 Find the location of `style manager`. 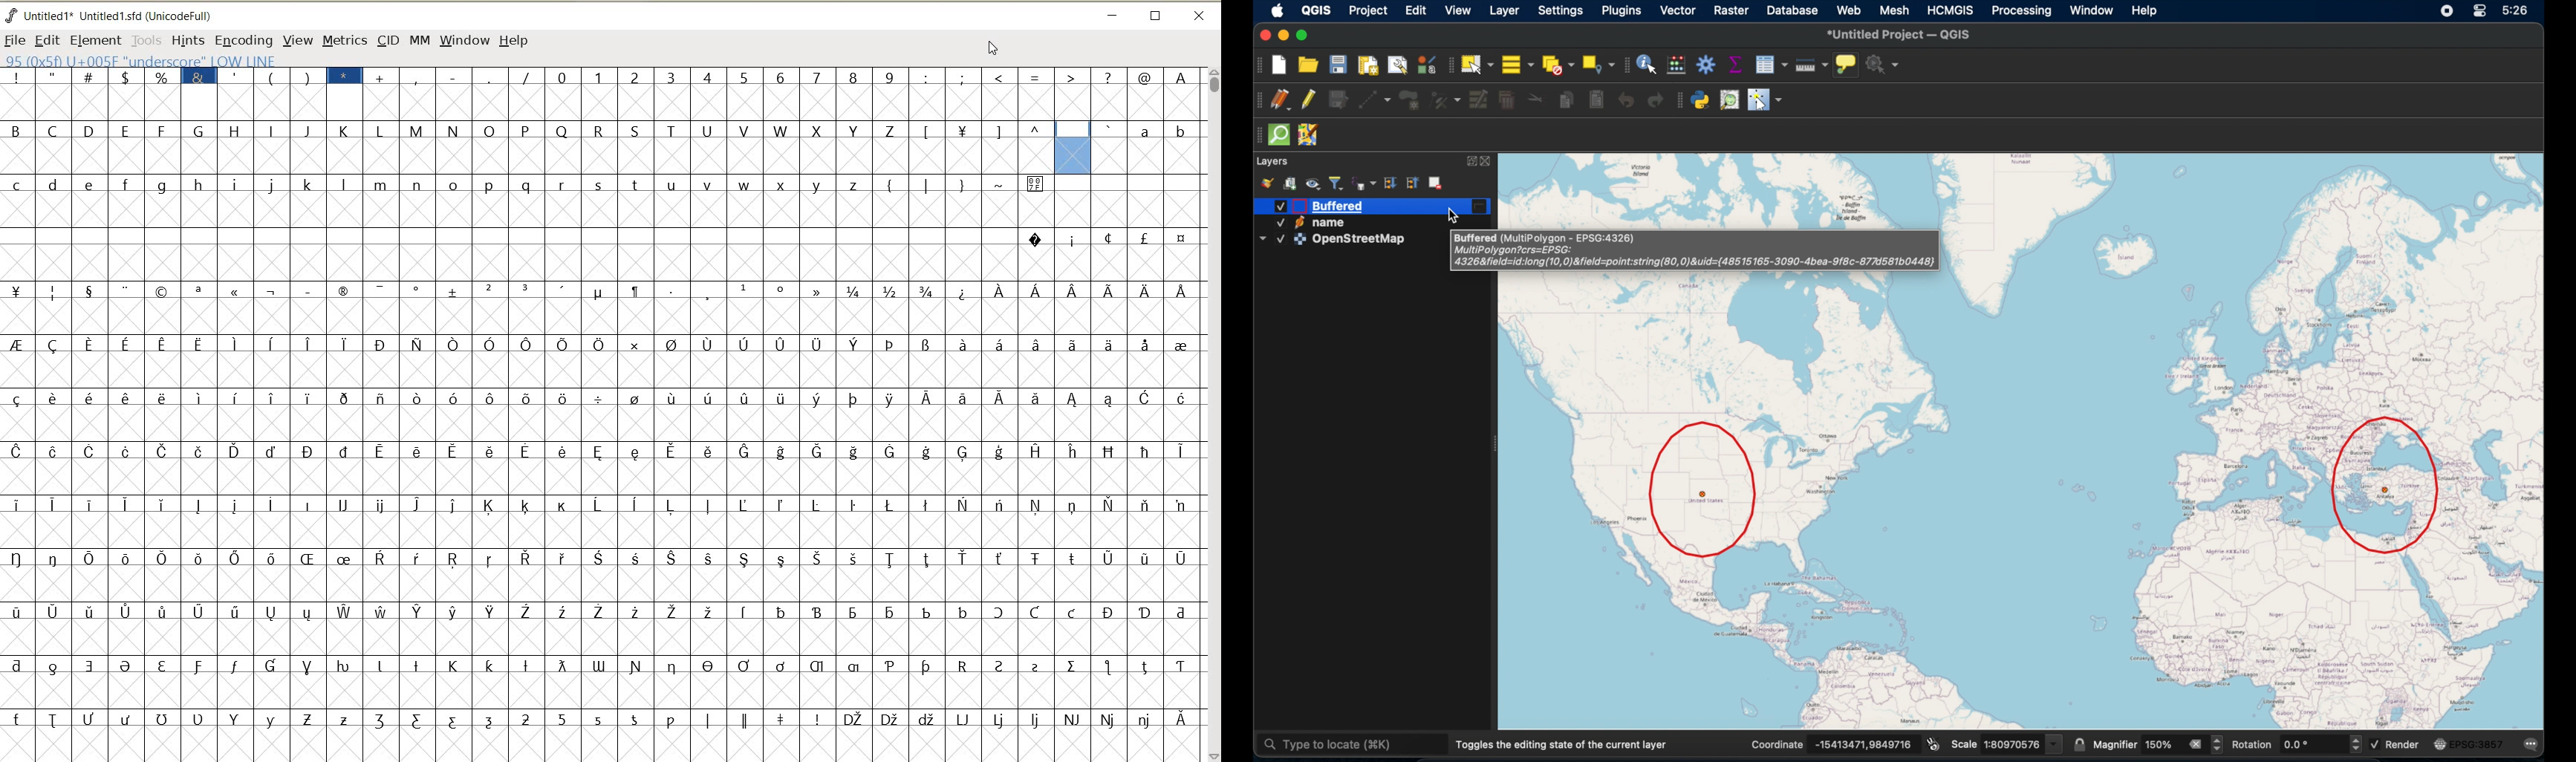

style manager is located at coordinates (1267, 181).